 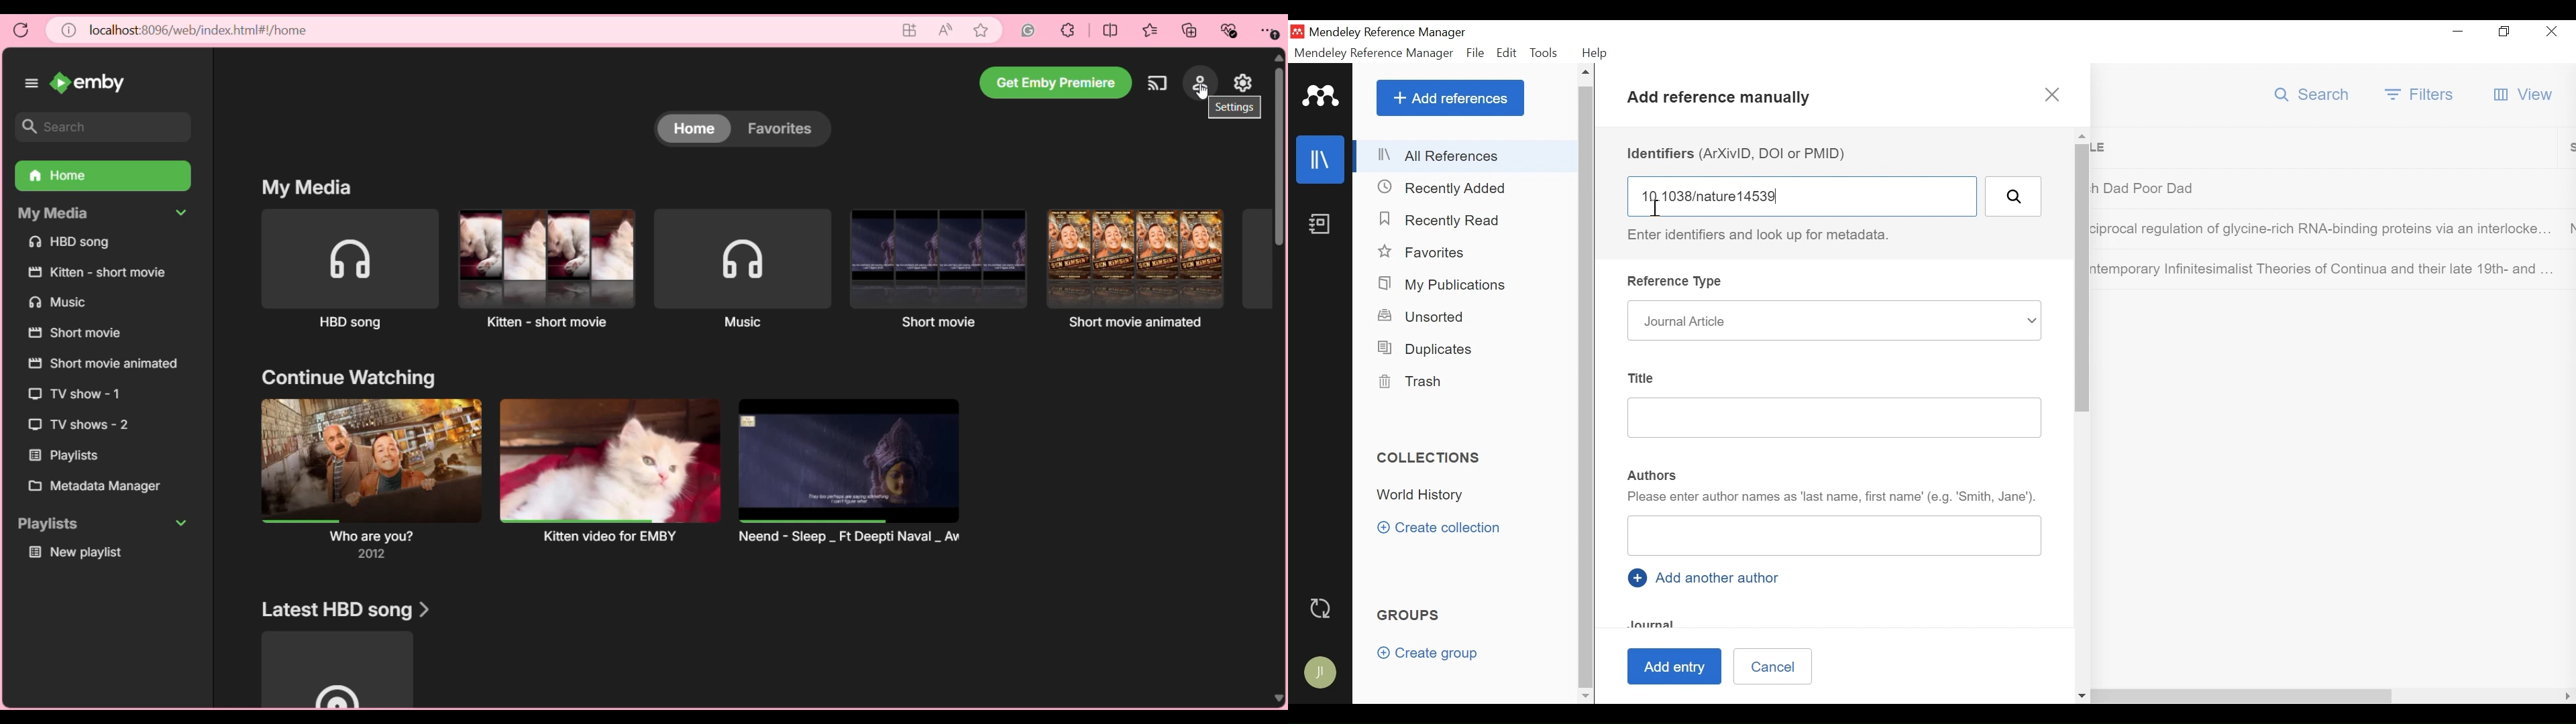 What do you see at coordinates (1805, 196) in the screenshot?
I see `identifiers` at bounding box center [1805, 196].